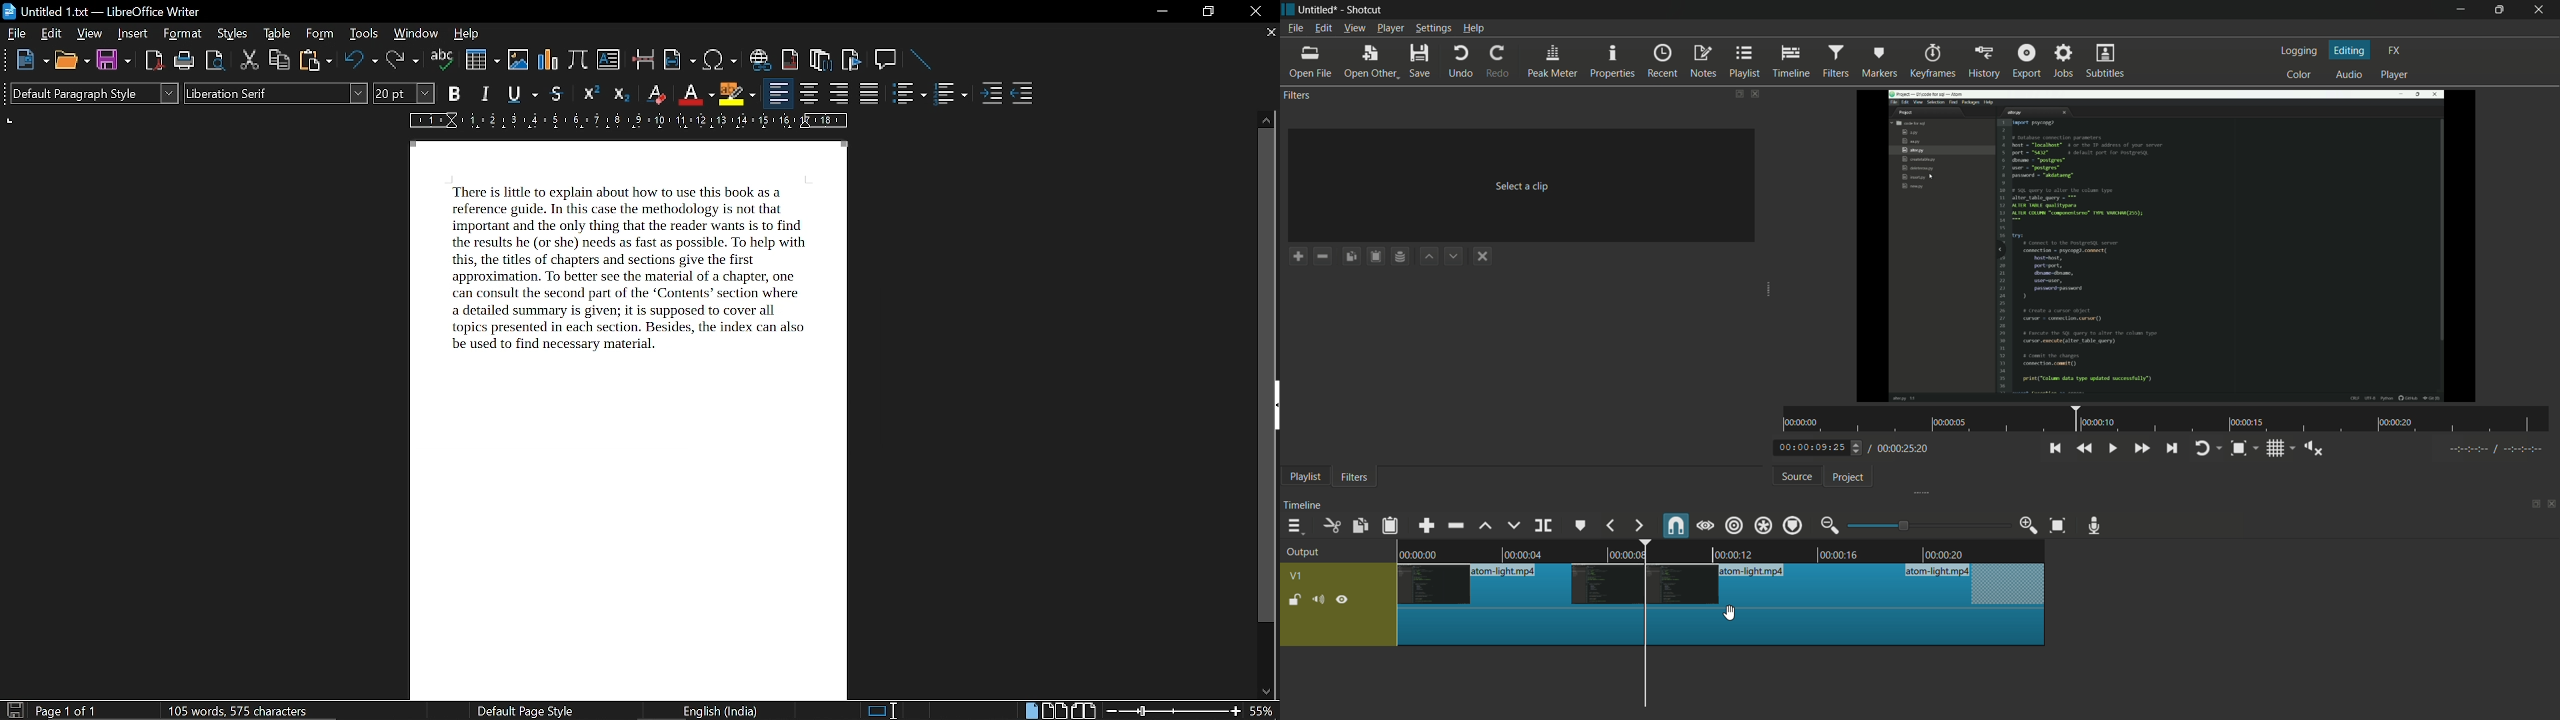 This screenshot has width=2576, height=728. I want to click on file menu, so click(1295, 29).